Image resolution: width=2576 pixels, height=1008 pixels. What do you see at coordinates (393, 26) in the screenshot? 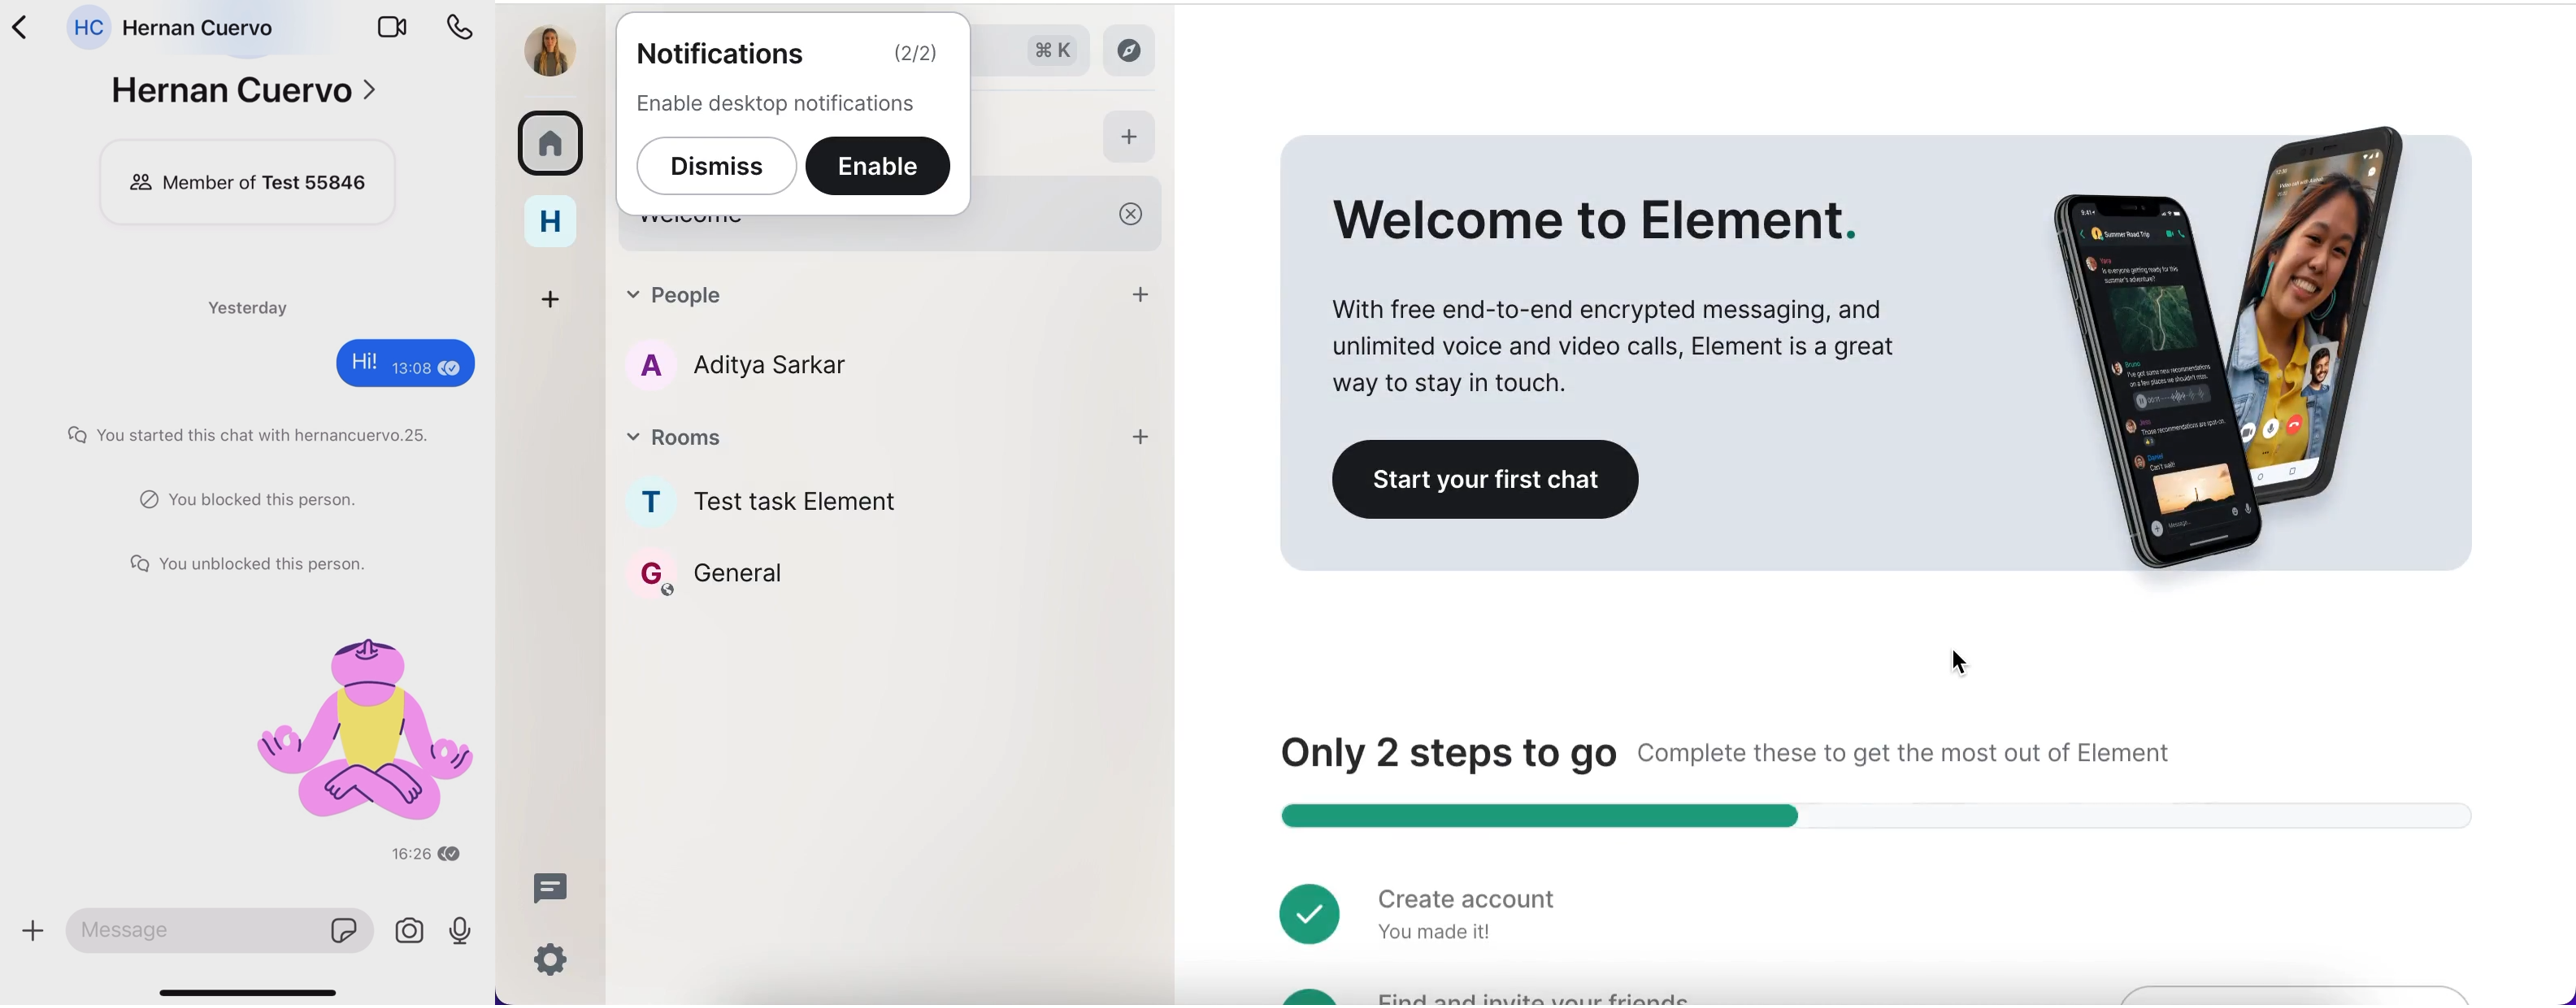
I see `videocall` at bounding box center [393, 26].